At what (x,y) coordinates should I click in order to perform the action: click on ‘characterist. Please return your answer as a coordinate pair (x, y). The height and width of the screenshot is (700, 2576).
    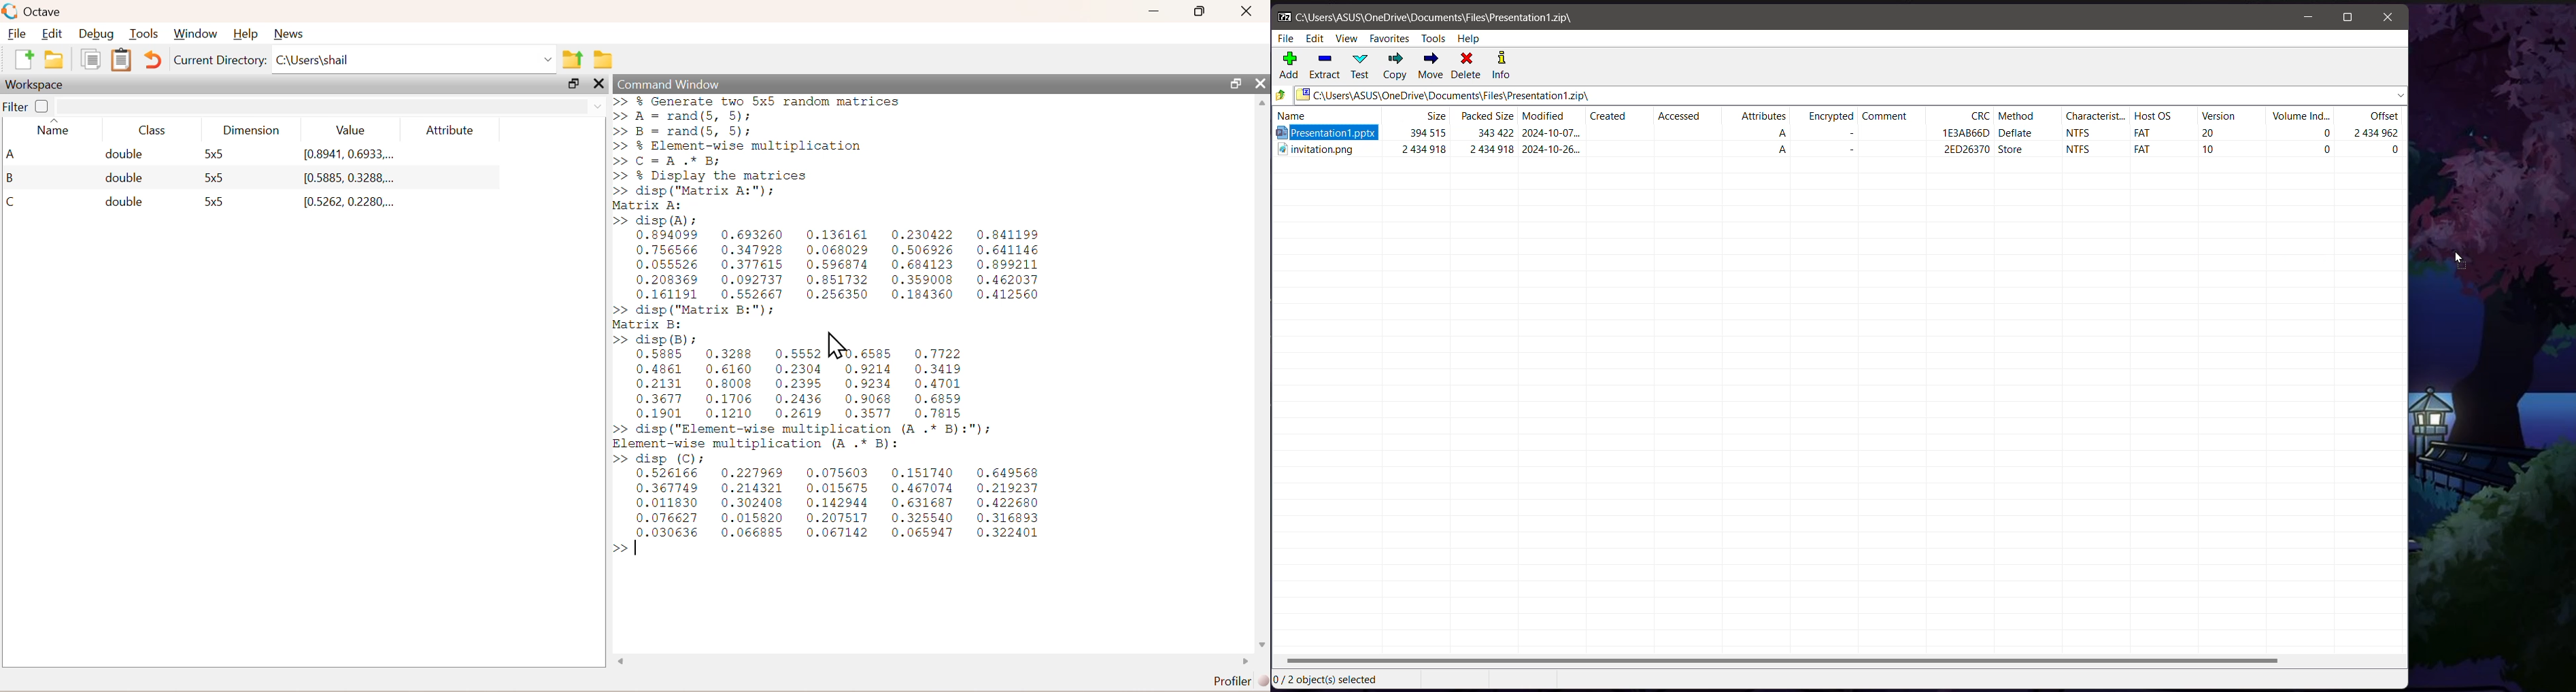
    Looking at the image, I should click on (2085, 118).